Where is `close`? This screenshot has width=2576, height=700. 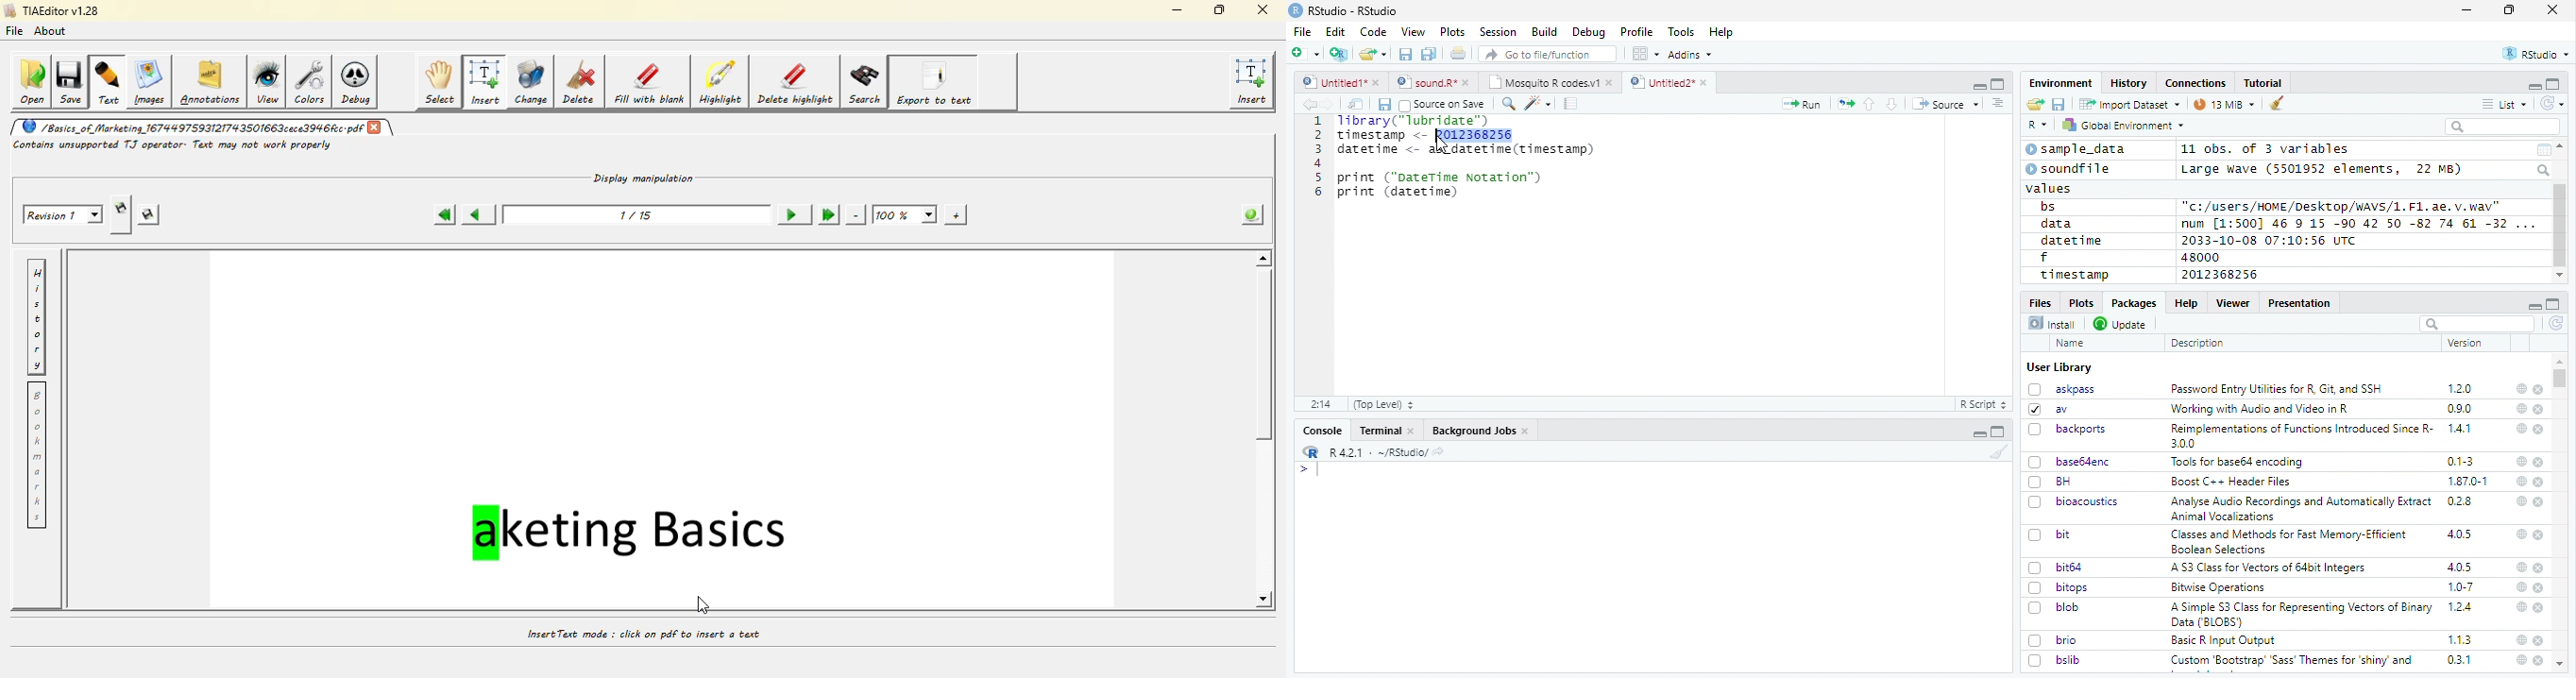
close is located at coordinates (2540, 608).